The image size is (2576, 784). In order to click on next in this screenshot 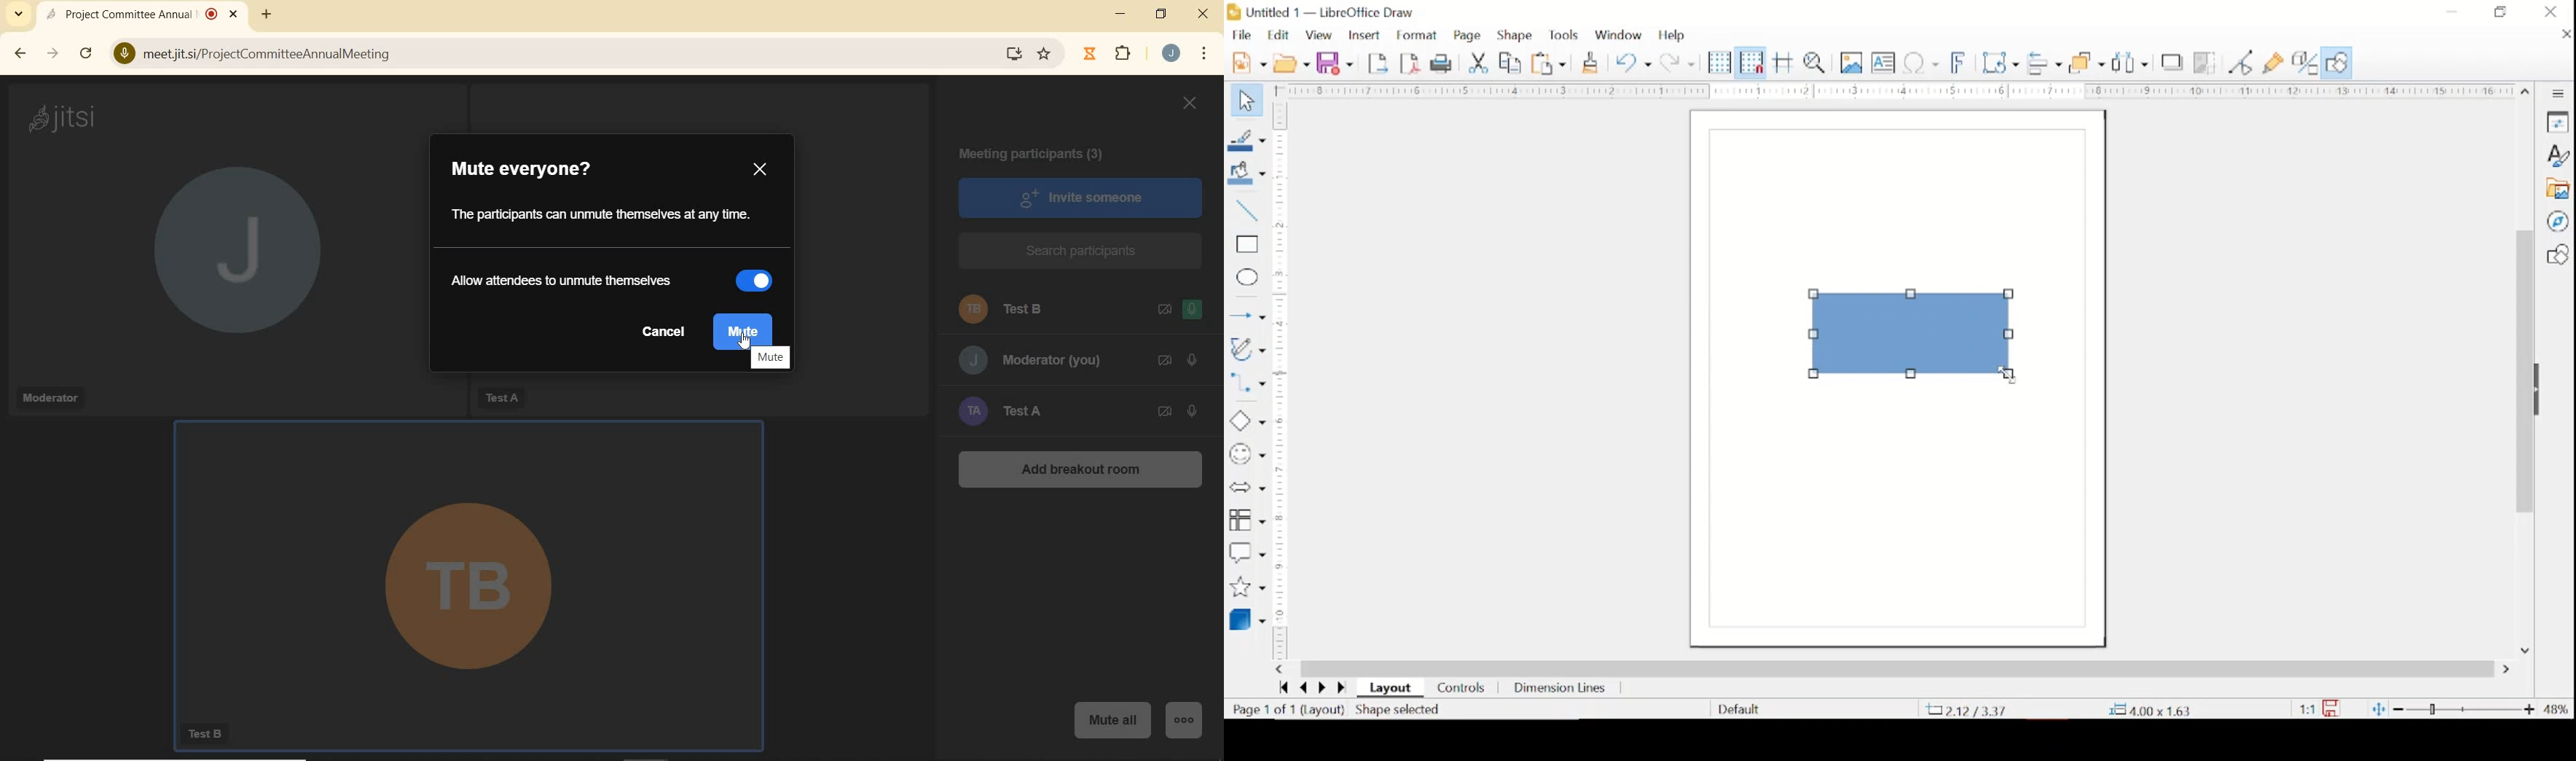, I will do `click(1320, 687)`.